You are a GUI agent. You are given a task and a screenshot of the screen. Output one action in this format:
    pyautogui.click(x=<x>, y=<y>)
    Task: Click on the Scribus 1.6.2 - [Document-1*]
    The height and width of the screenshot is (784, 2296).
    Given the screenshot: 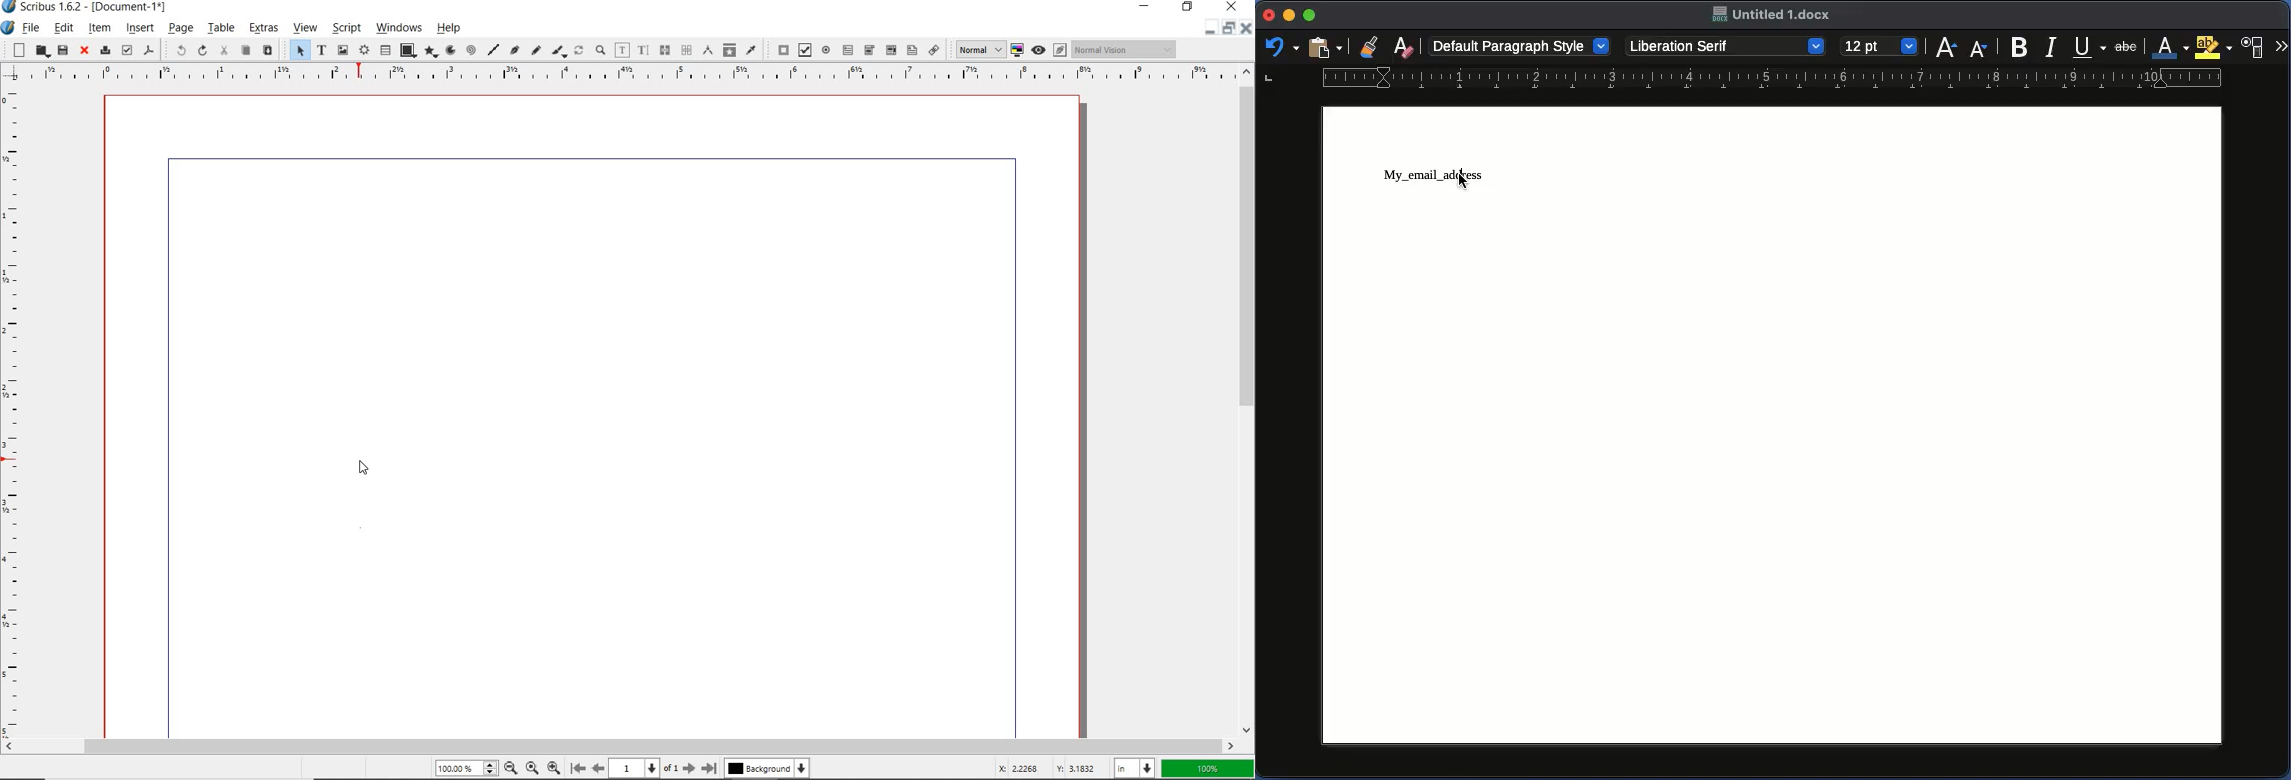 What is the action you would take?
    pyautogui.click(x=89, y=9)
    